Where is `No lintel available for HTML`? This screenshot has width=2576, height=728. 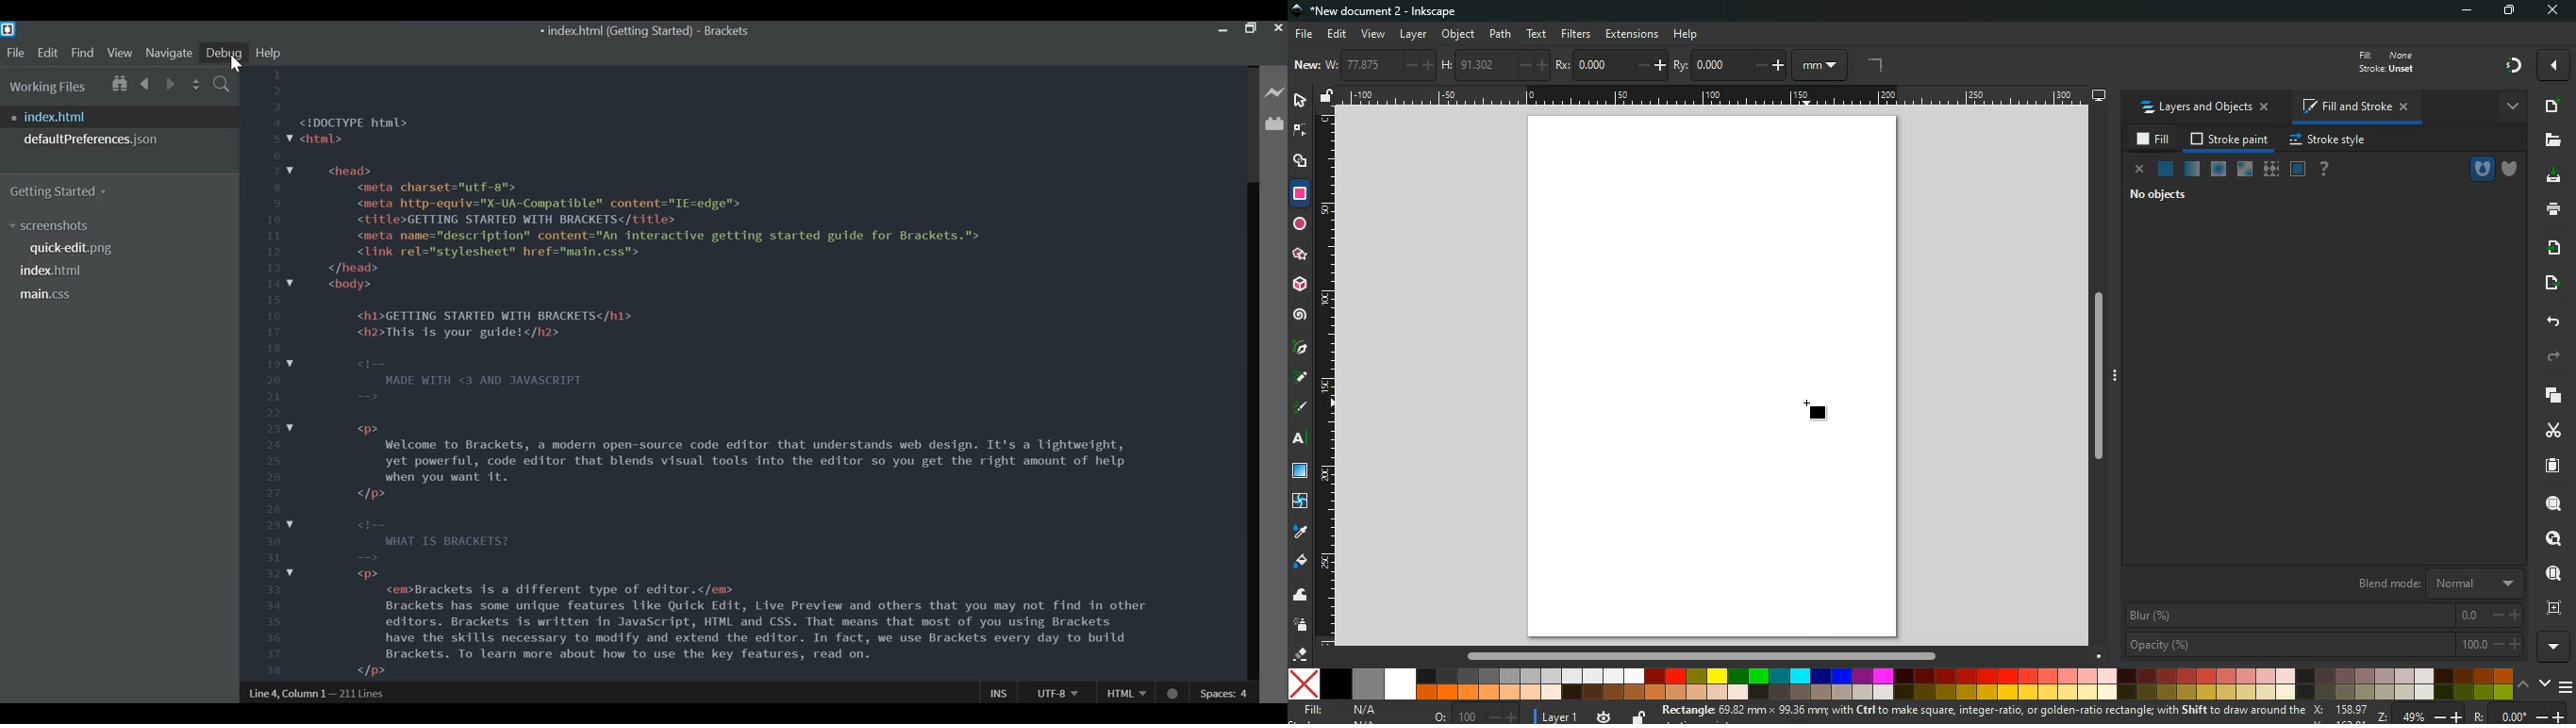 No lintel available for HTML is located at coordinates (1174, 694).